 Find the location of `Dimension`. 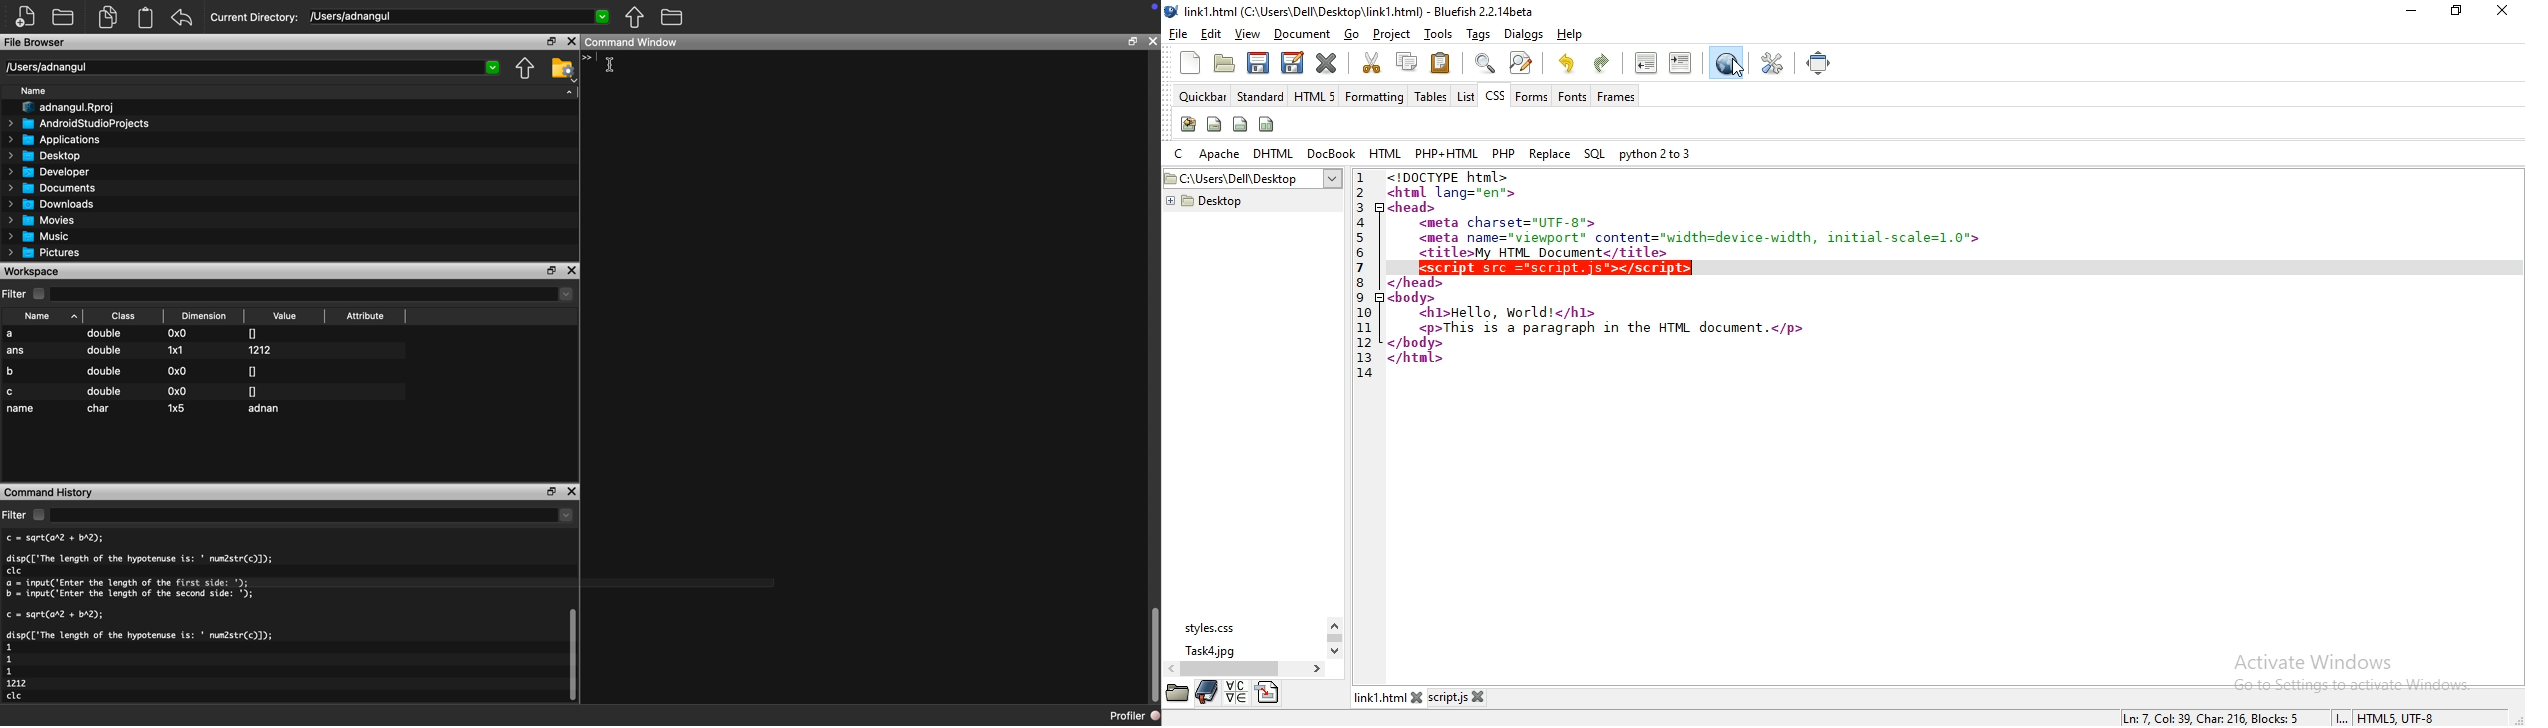

Dimension is located at coordinates (207, 316).